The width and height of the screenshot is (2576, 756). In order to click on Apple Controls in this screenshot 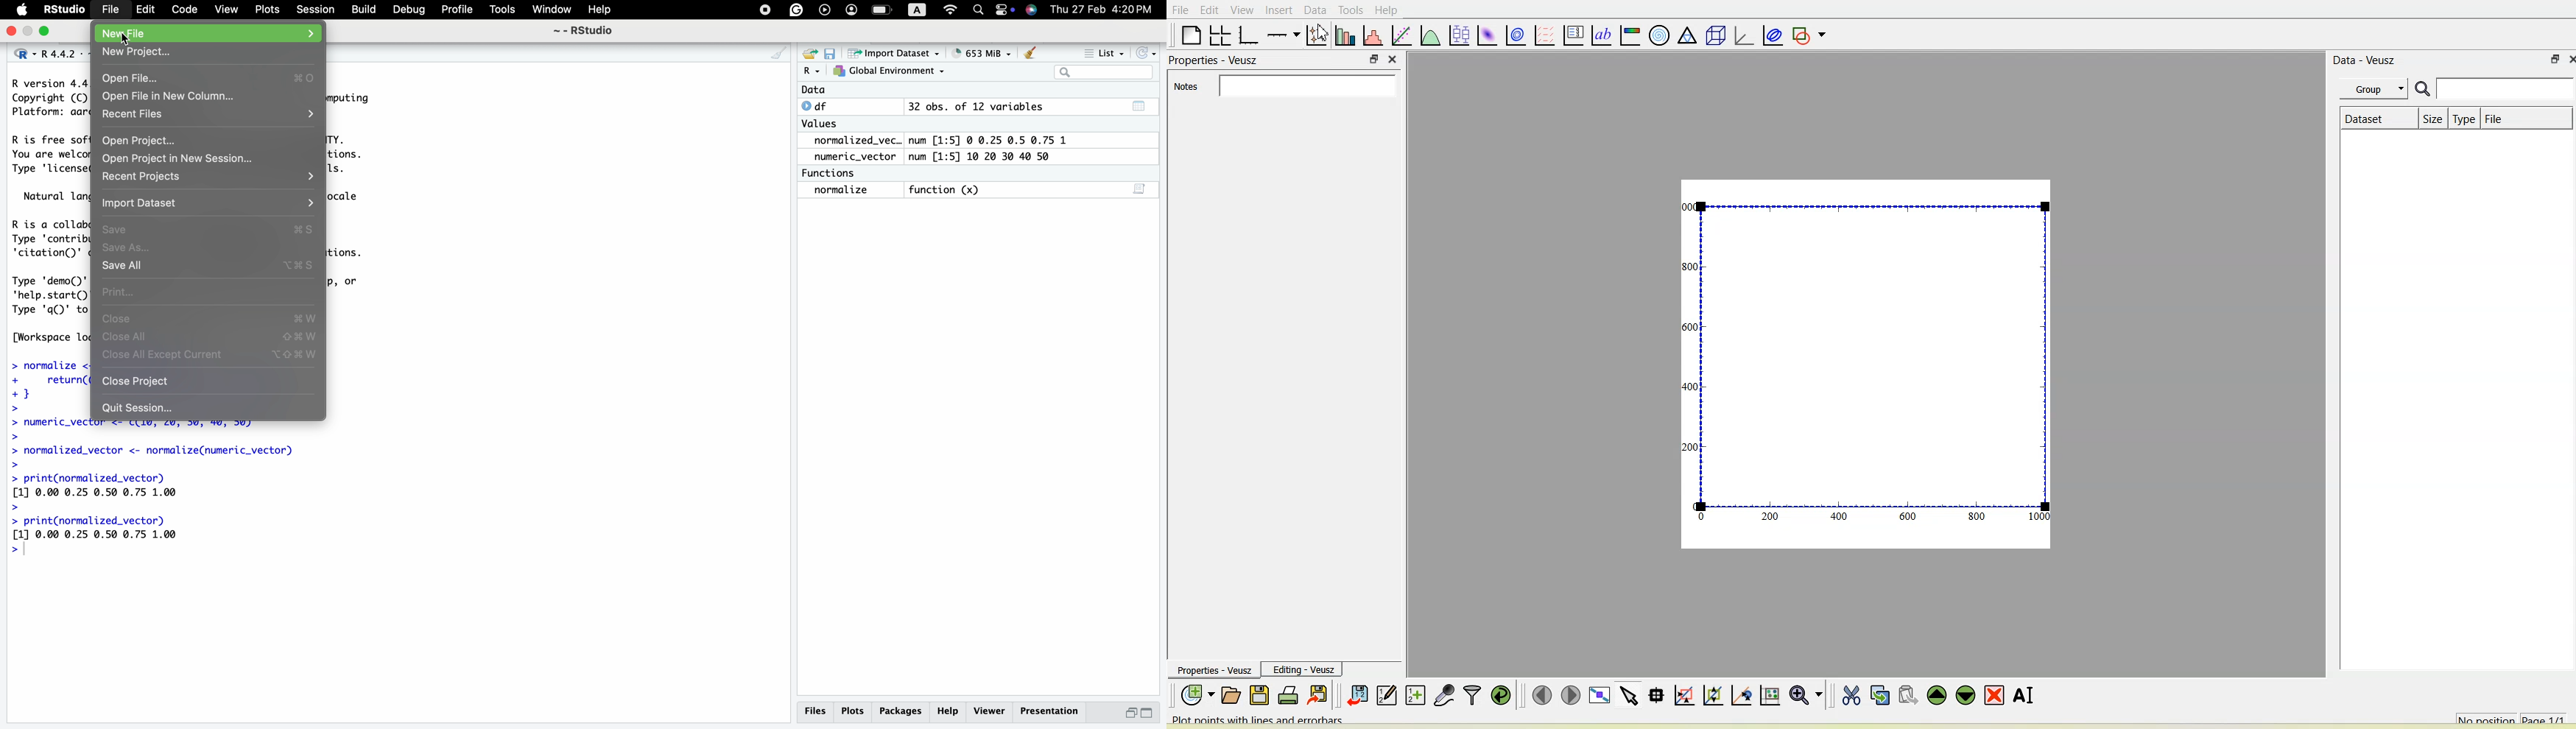, I will do `click(894, 11)`.